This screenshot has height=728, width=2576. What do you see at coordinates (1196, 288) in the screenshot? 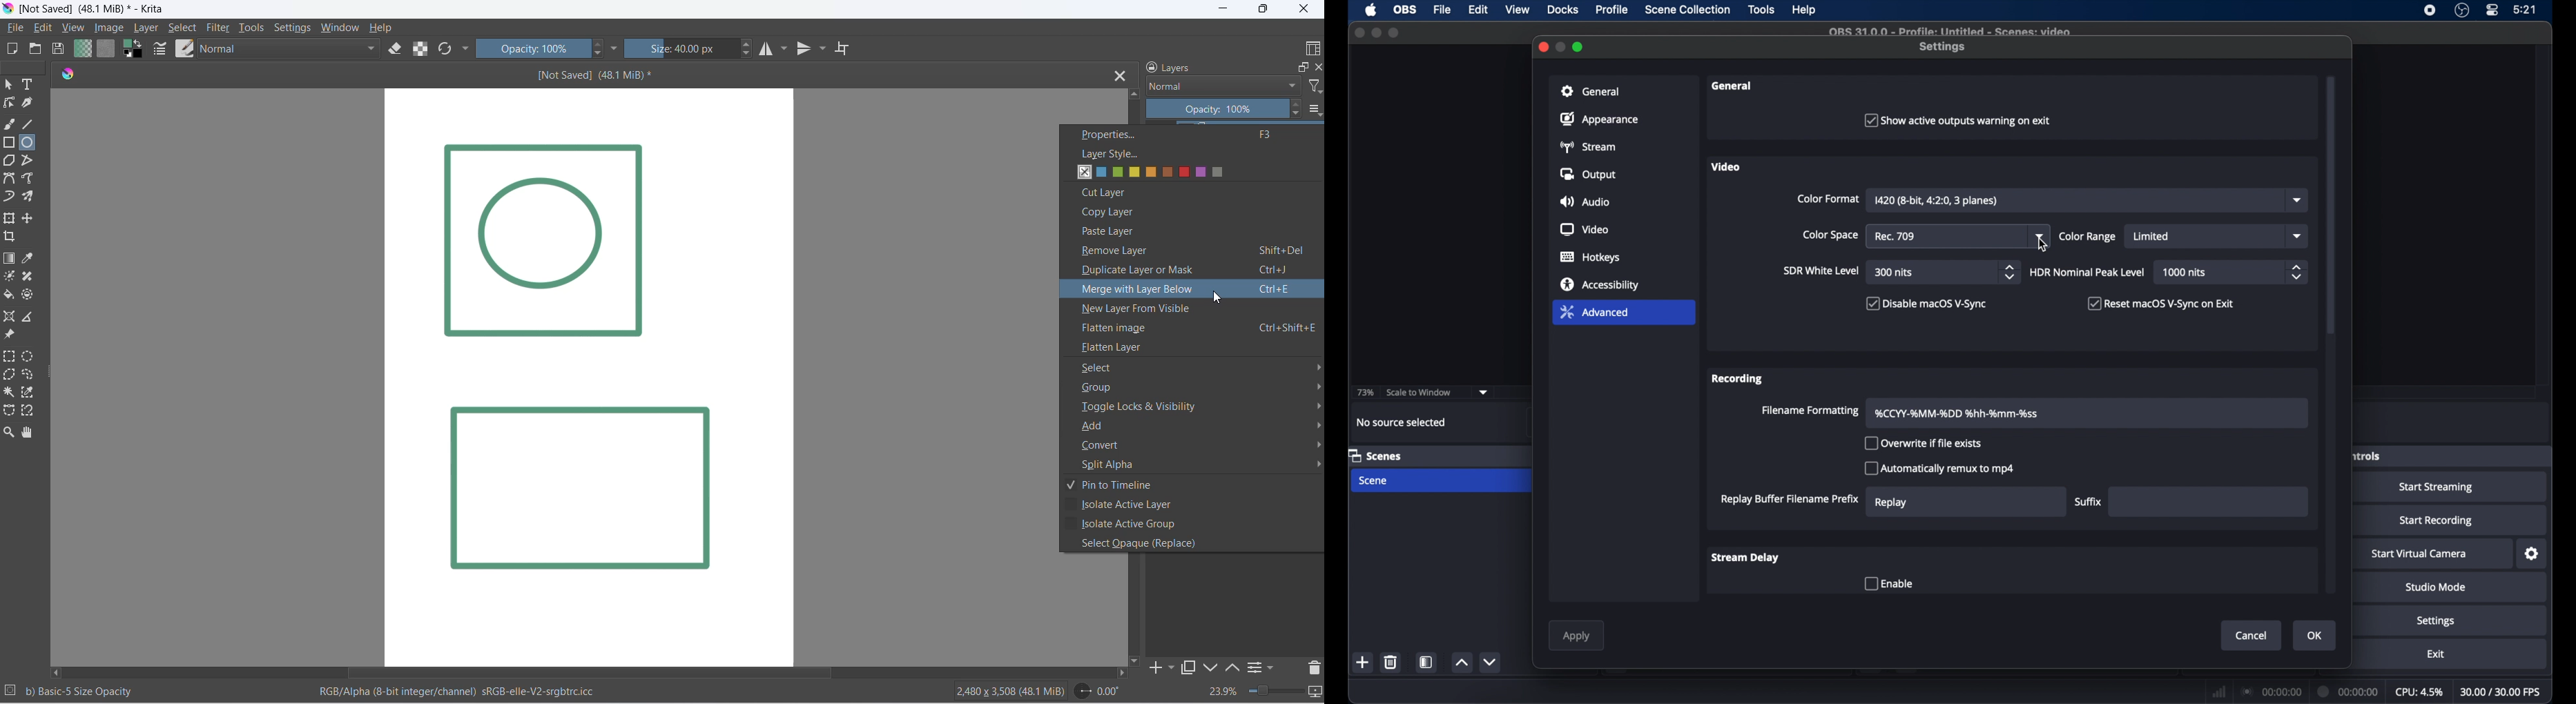
I see `merge layer` at bounding box center [1196, 288].